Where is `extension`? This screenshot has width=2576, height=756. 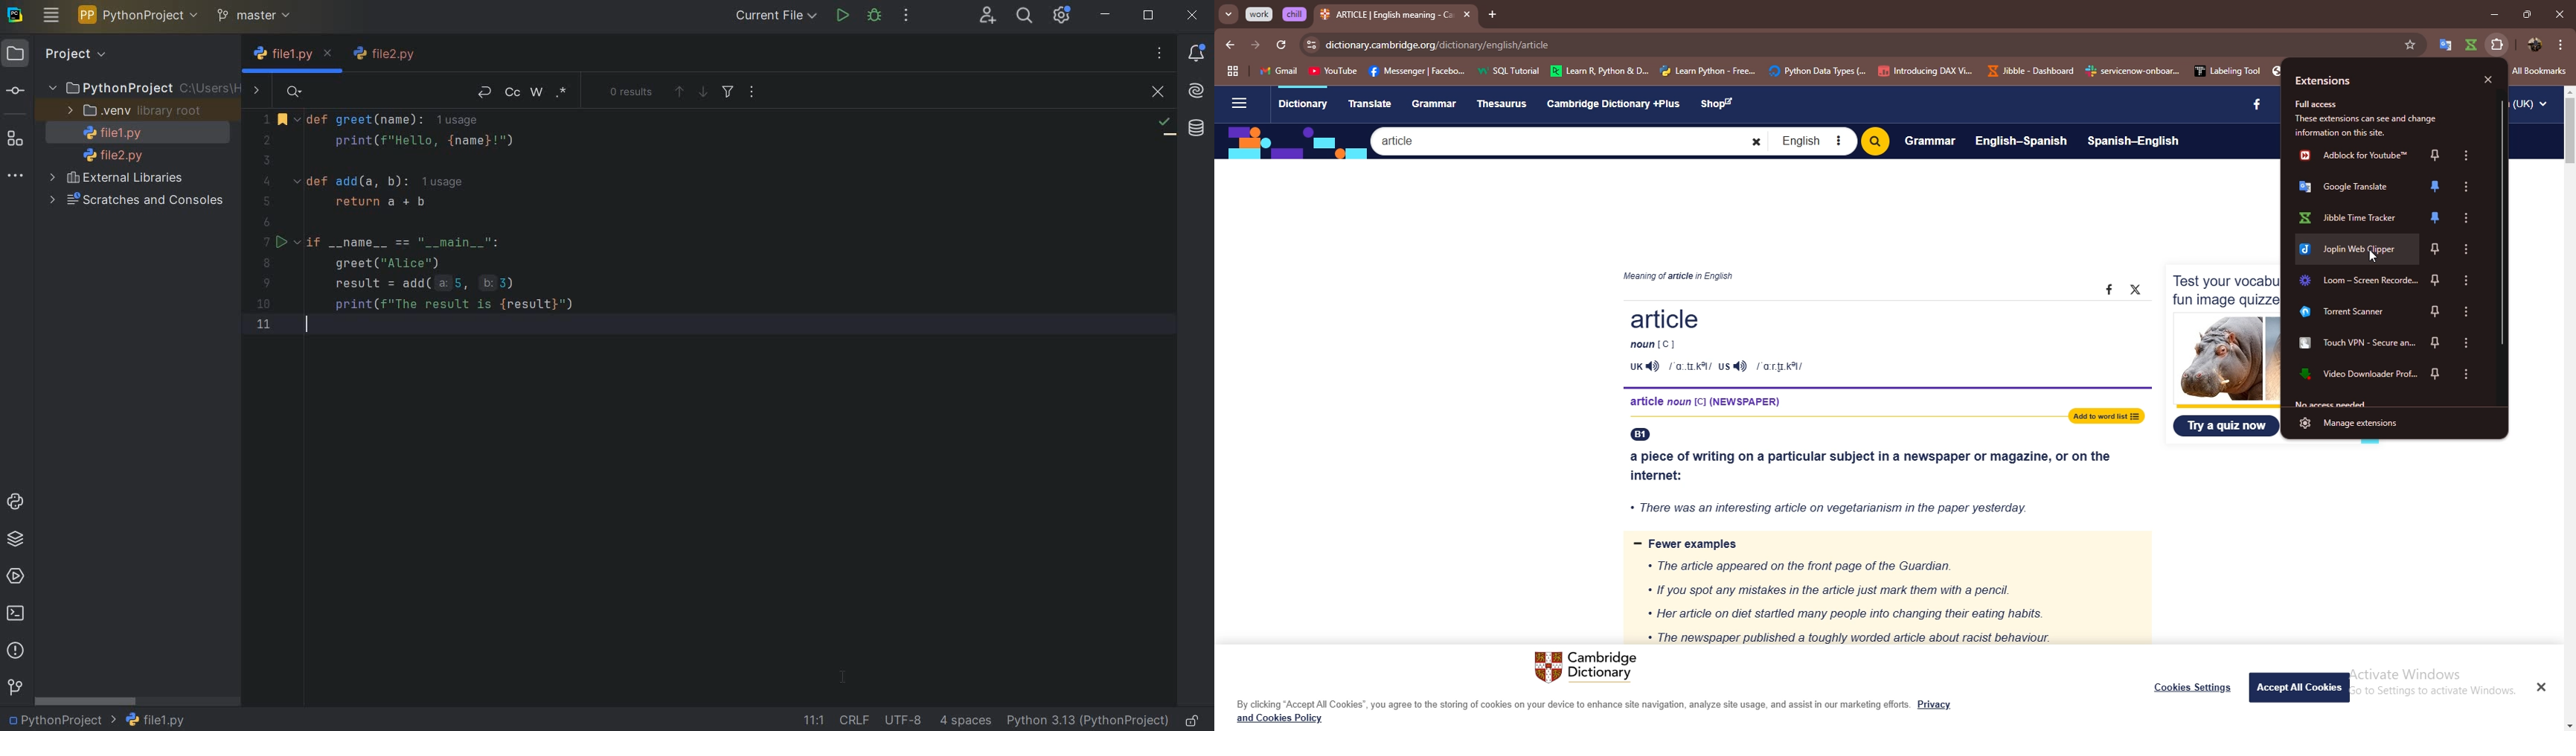
extension is located at coordinates (2357, 281).